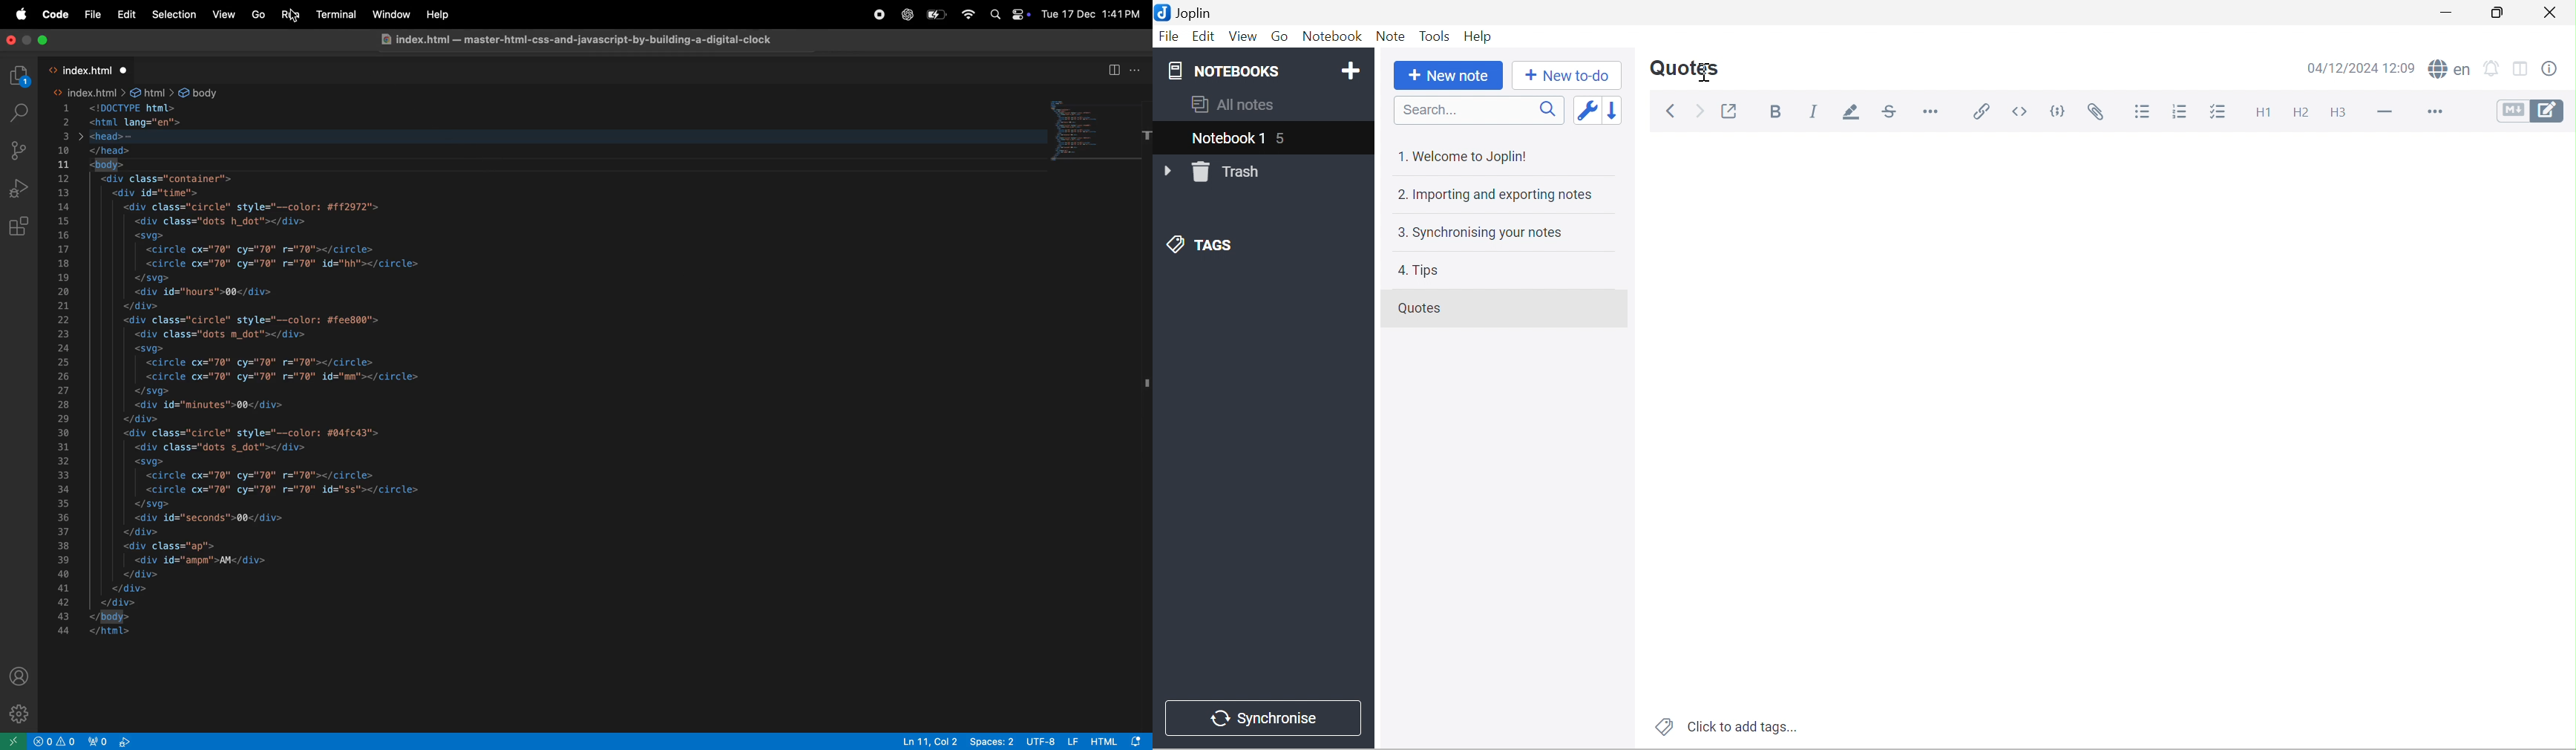 This screenshot has width=2576, height=756. Describe the element at coordinates (1091, 14) in the screenshot. I see `Tue 17 Dec 1:41 PM` at that location.